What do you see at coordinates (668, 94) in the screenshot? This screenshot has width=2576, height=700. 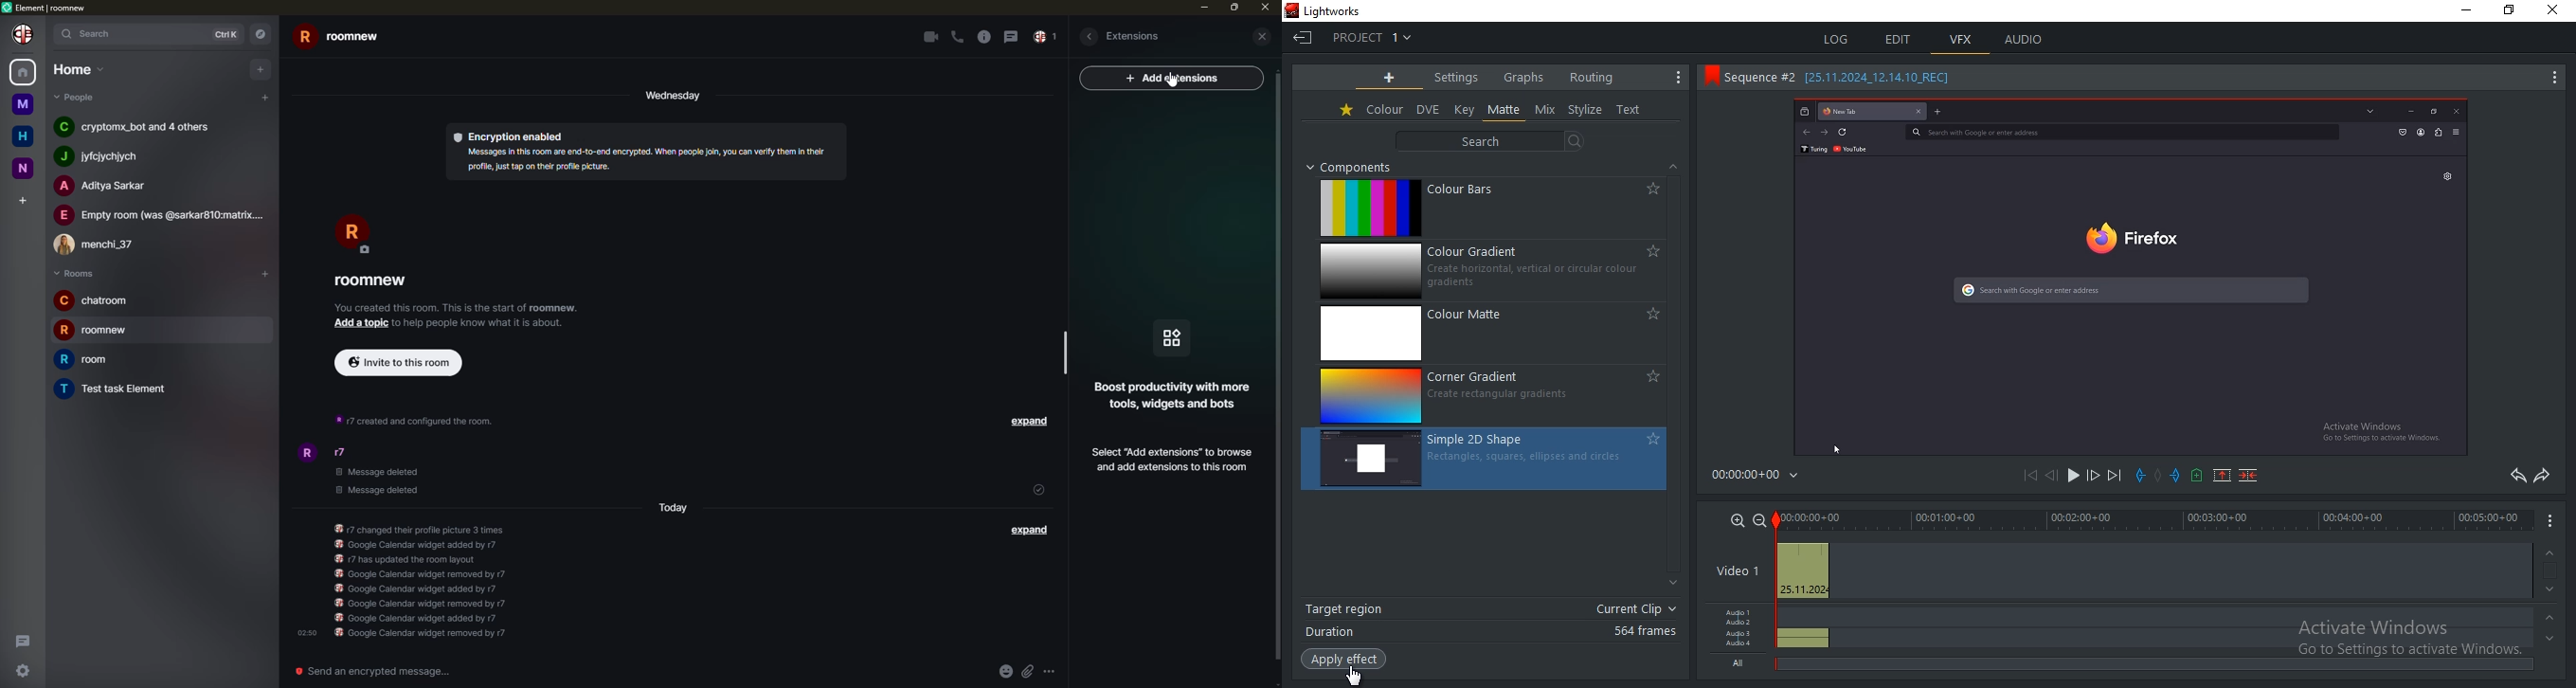 I see `day` at bounding box center [668, 94].